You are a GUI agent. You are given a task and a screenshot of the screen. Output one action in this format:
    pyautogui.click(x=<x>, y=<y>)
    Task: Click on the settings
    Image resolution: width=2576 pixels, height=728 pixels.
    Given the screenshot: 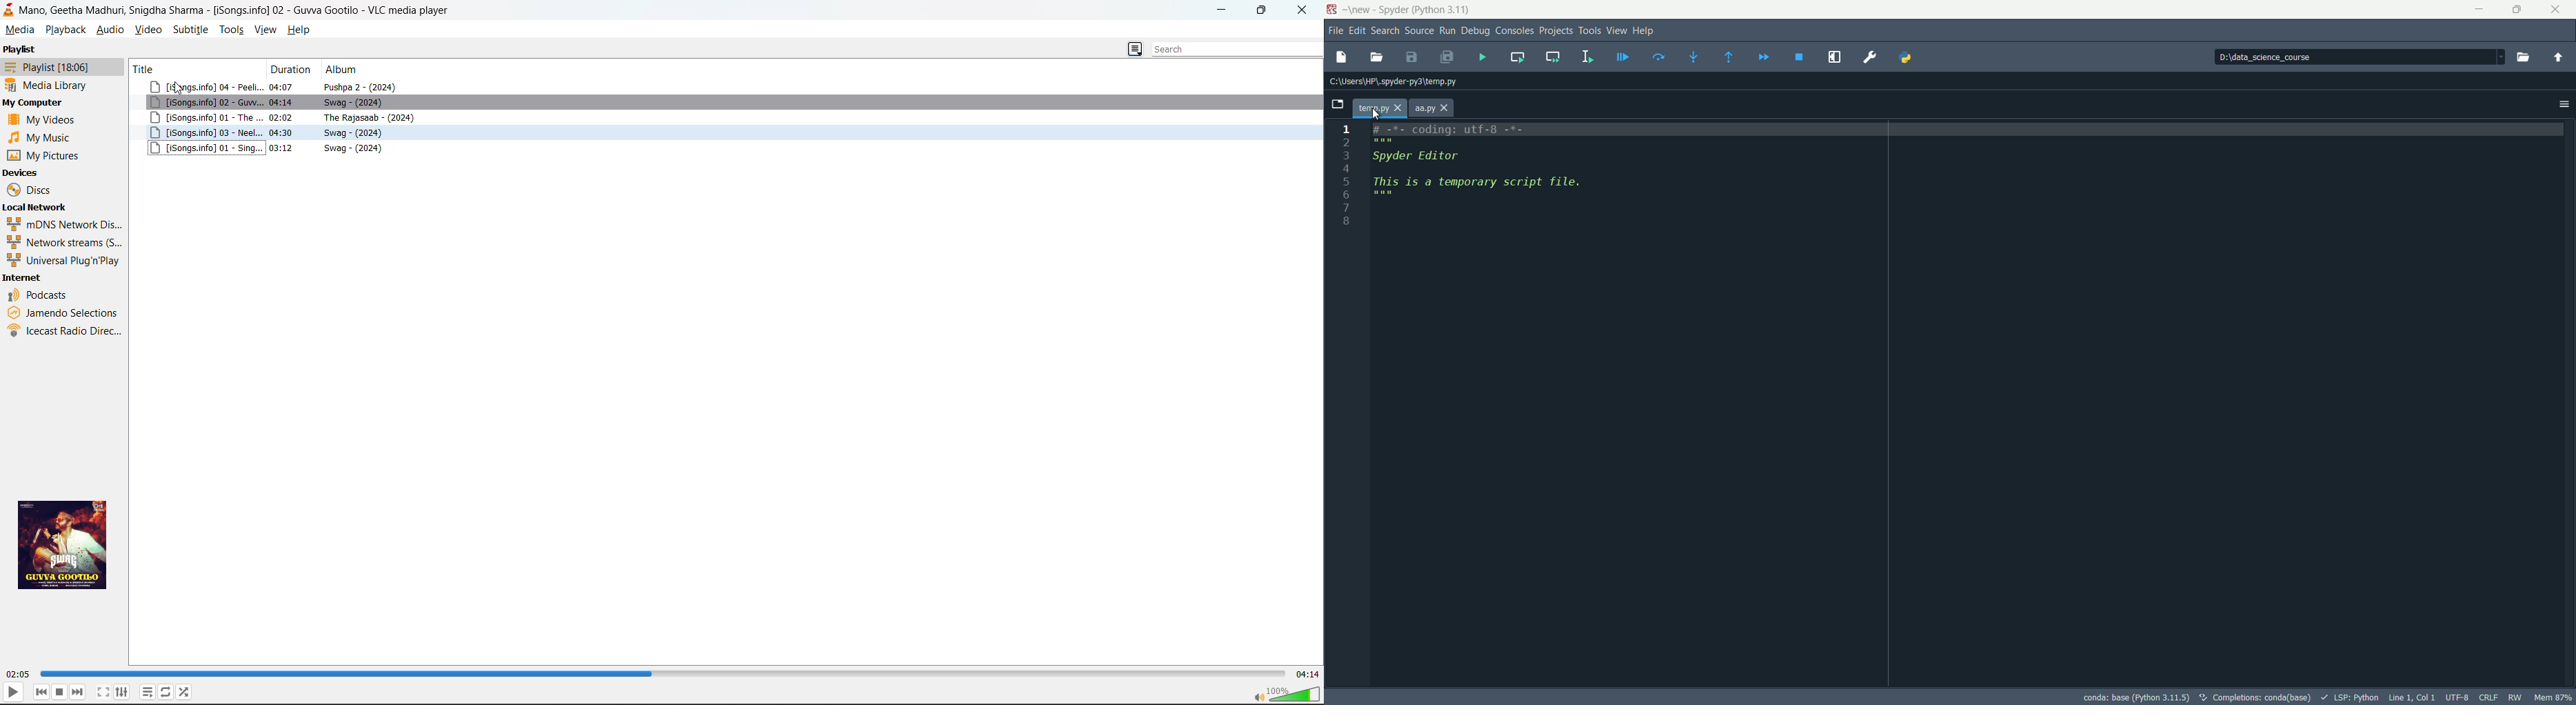 What is the action you would take?
    pyautogui.click(x=123, y=692)
    